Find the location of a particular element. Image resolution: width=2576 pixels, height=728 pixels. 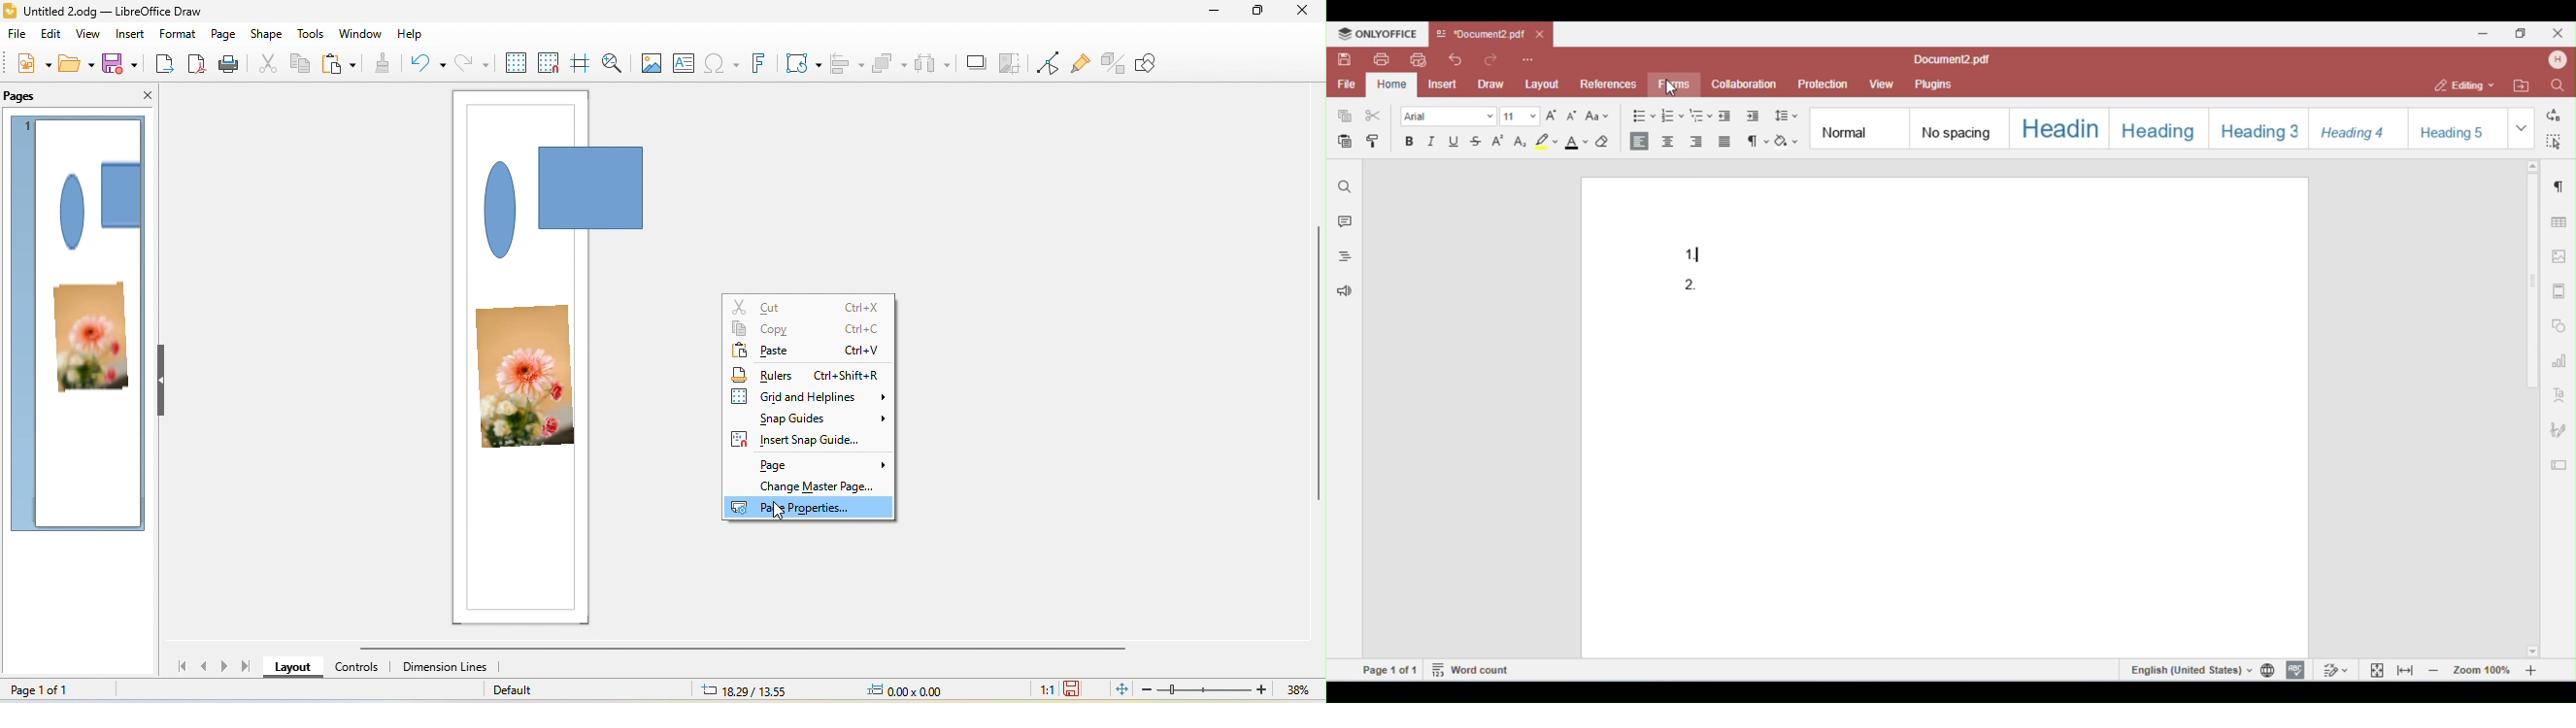

snap guides is located at coordinates (820, 418).